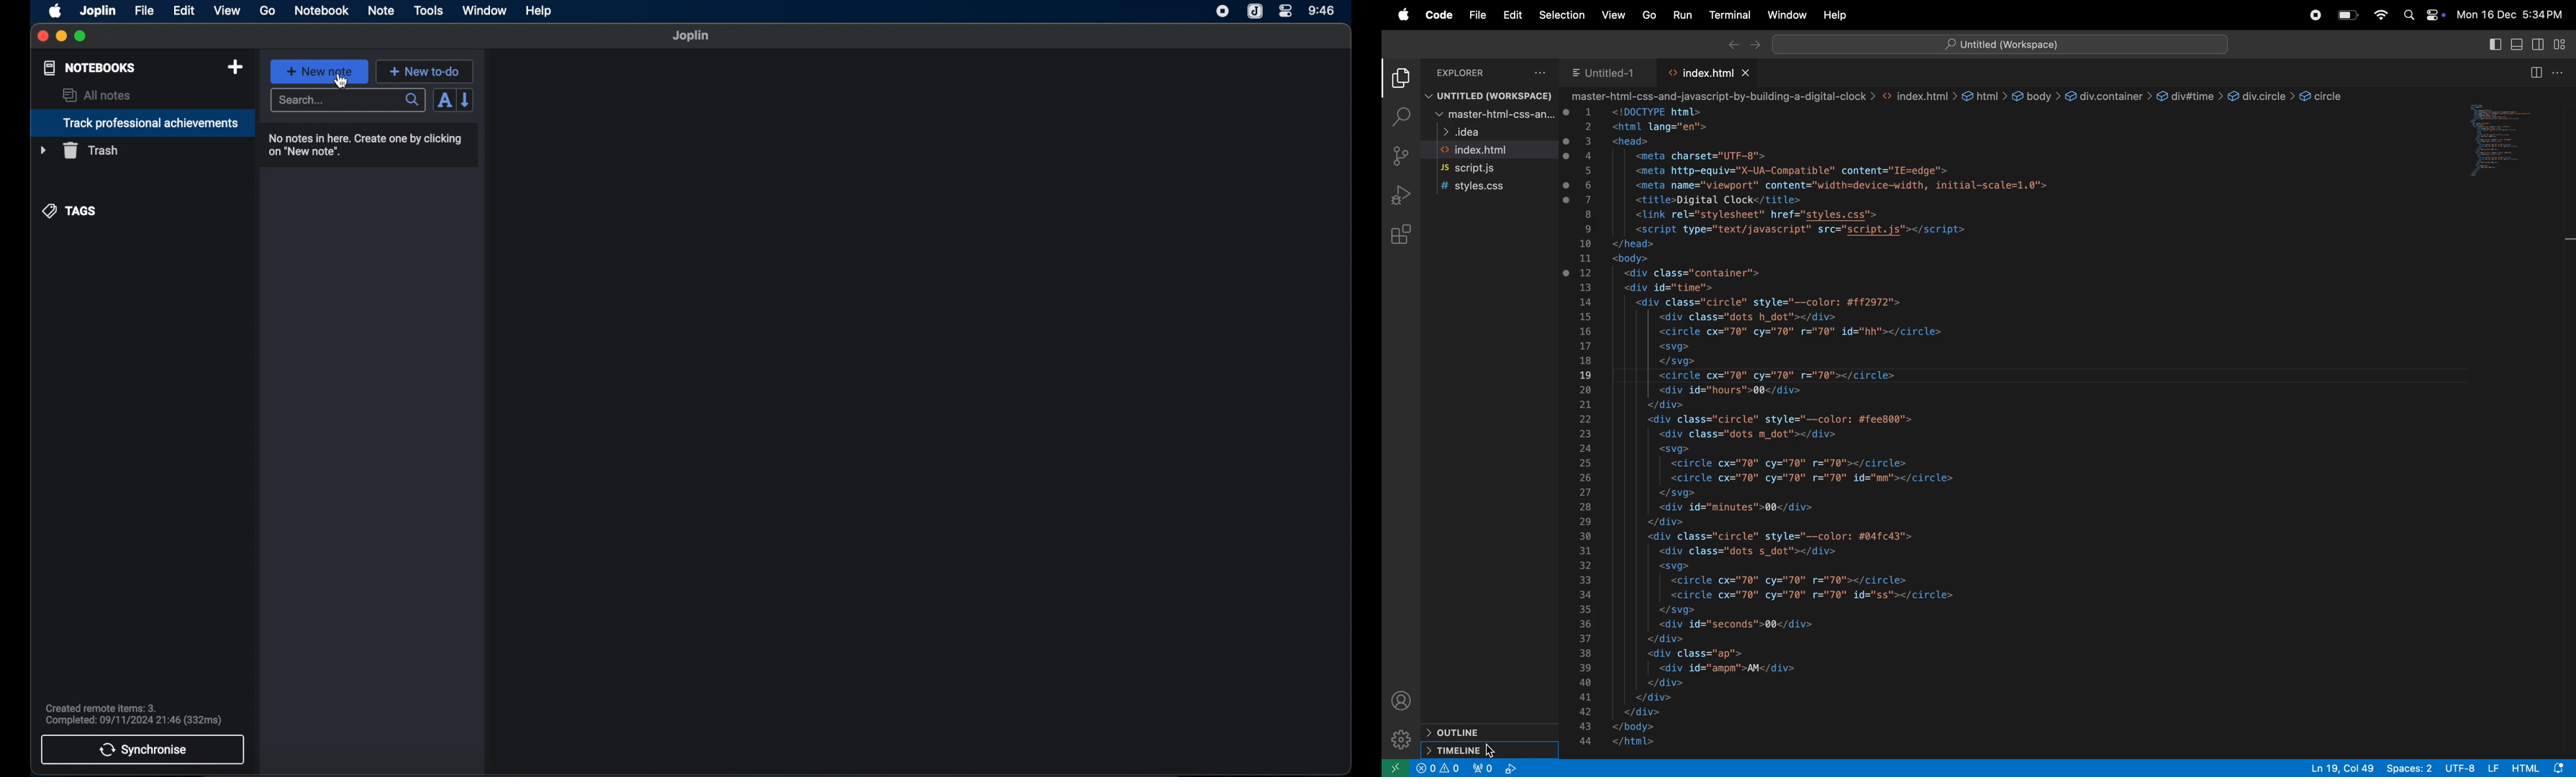 The height and width of the screenshot is (784, 2576). What do you see at coordinates (1495, 769) in the screenshot?
I see `view port` at bounding box center [1495, 769].